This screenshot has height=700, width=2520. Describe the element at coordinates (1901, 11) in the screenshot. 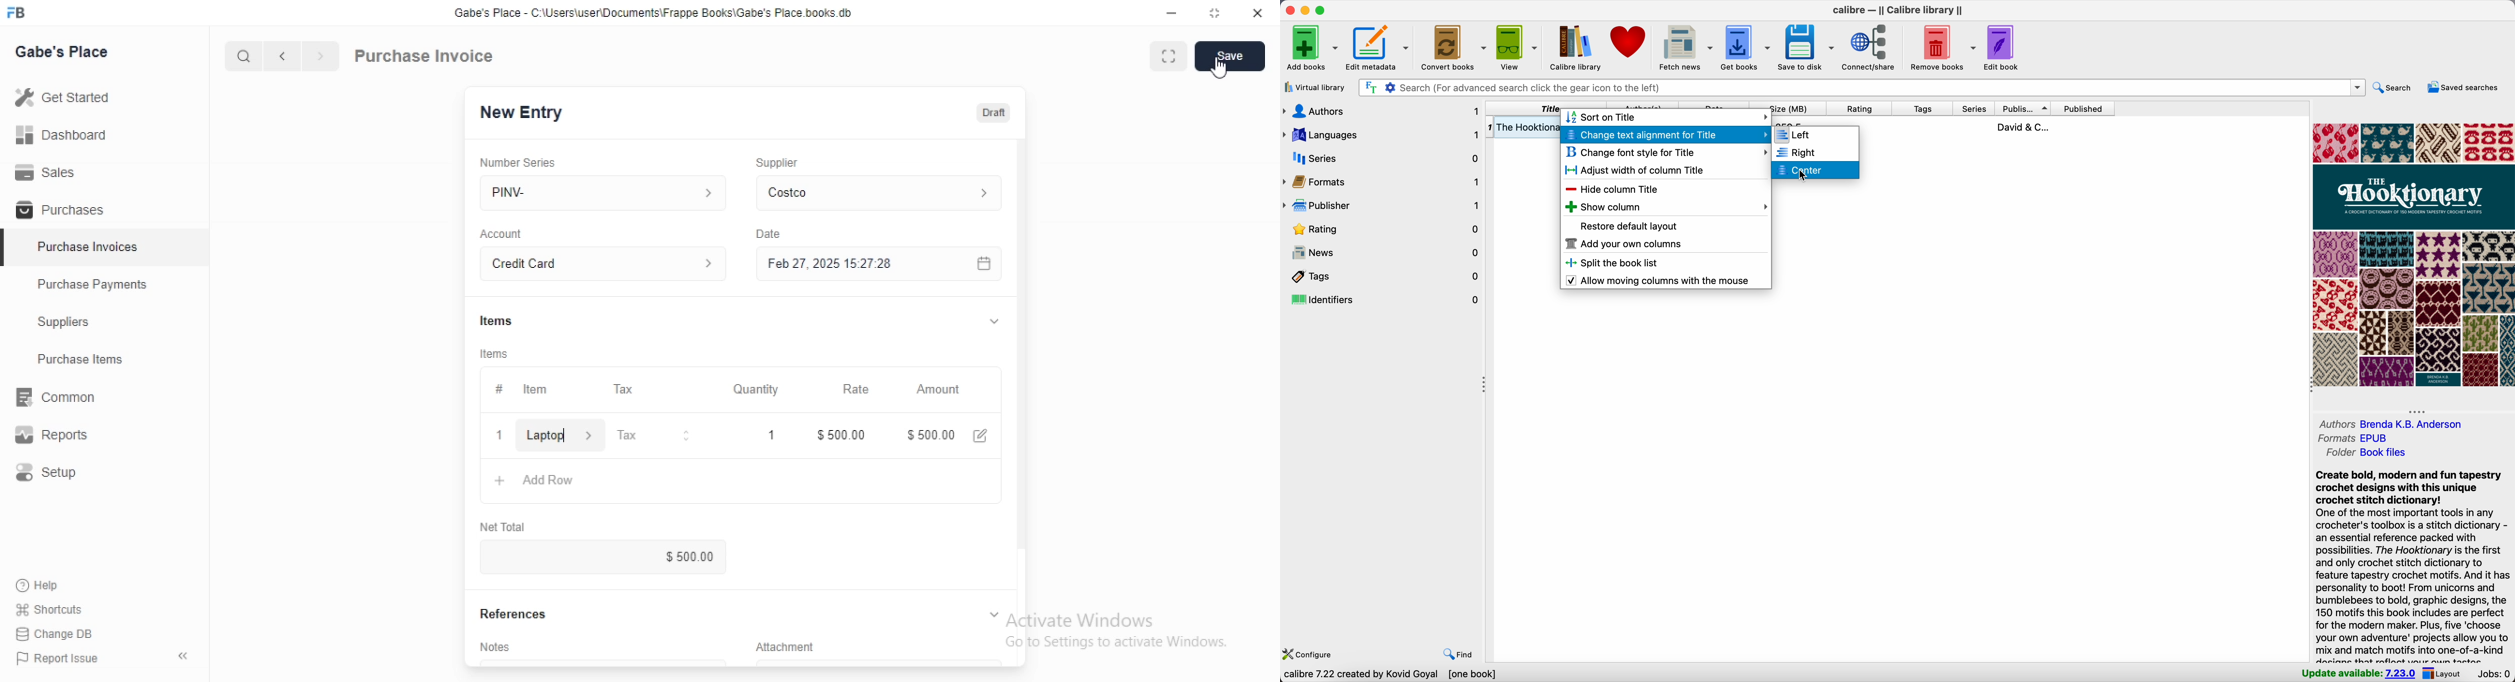

I see `Calibre - || Calibre library ||` at that location.